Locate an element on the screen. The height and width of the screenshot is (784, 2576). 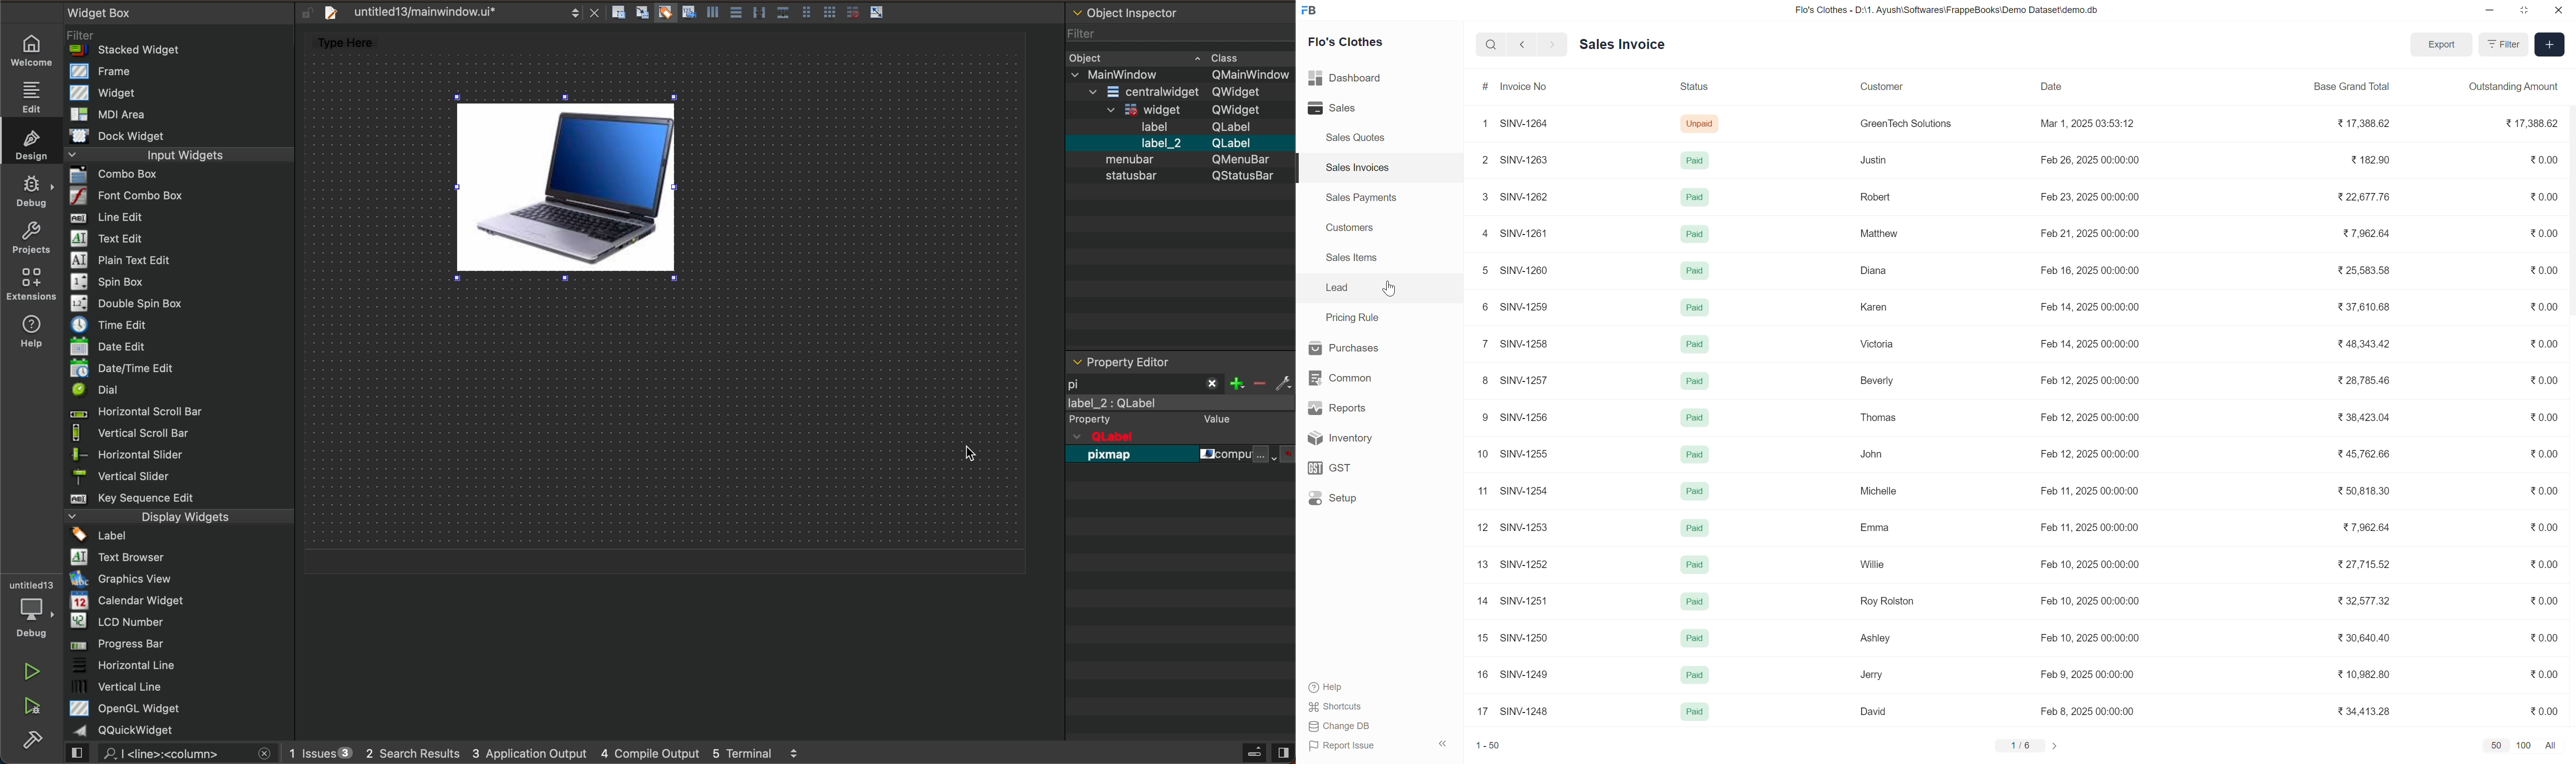
1 is located at coordinates (1479, 490).